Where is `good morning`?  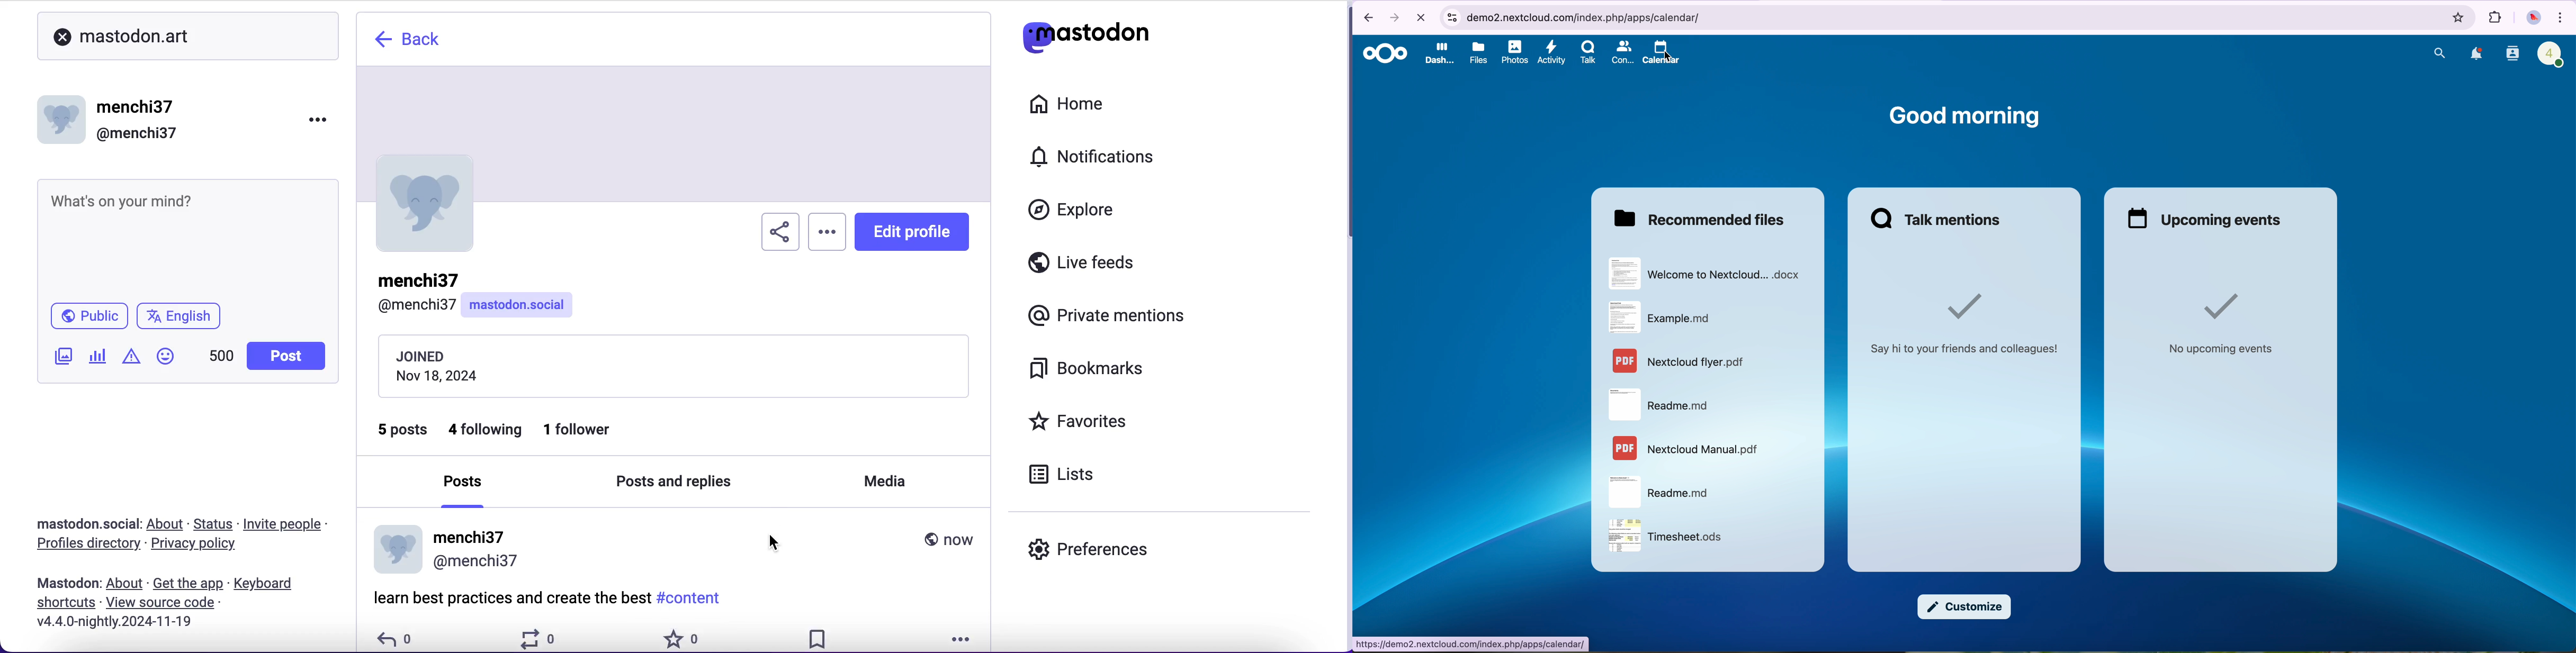
good morning is located at coordinates (1968, 115).